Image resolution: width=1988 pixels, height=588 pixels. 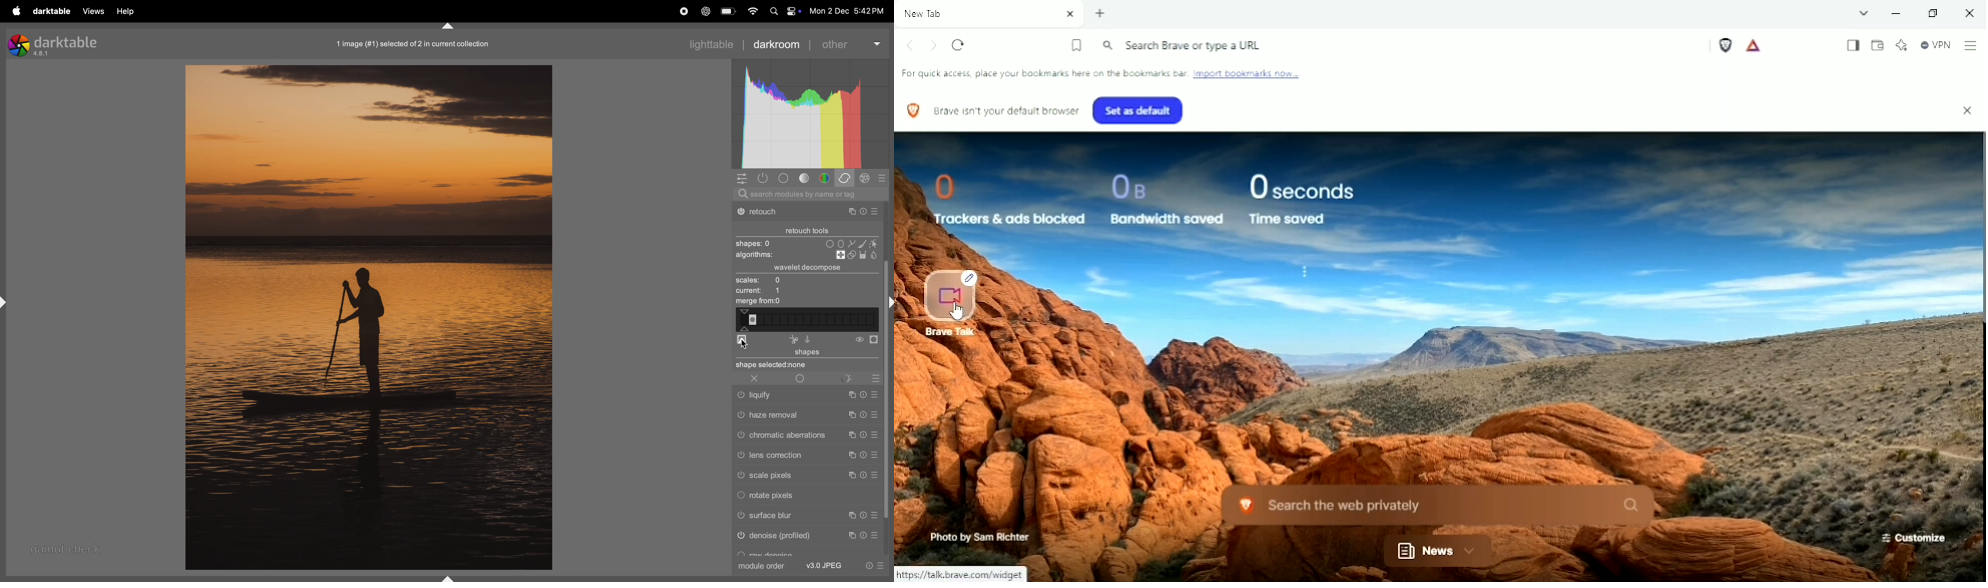 I want to click on Rewards, so click(x=1753, y=47).